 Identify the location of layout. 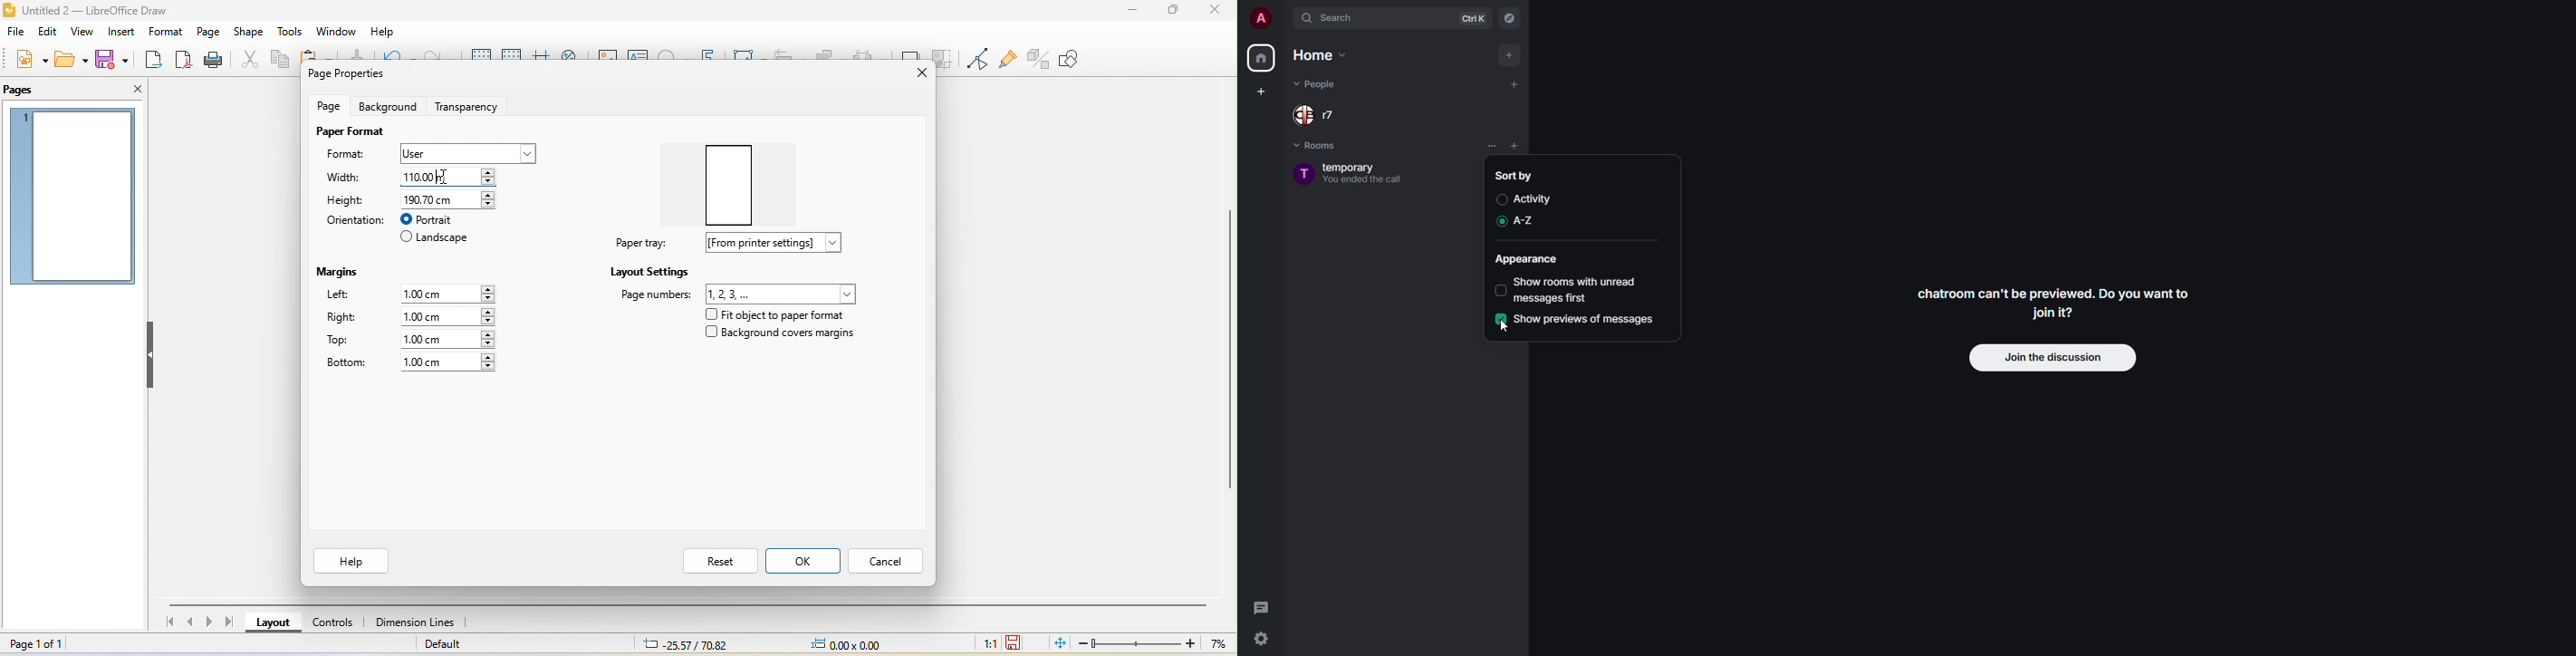
(274, 625).